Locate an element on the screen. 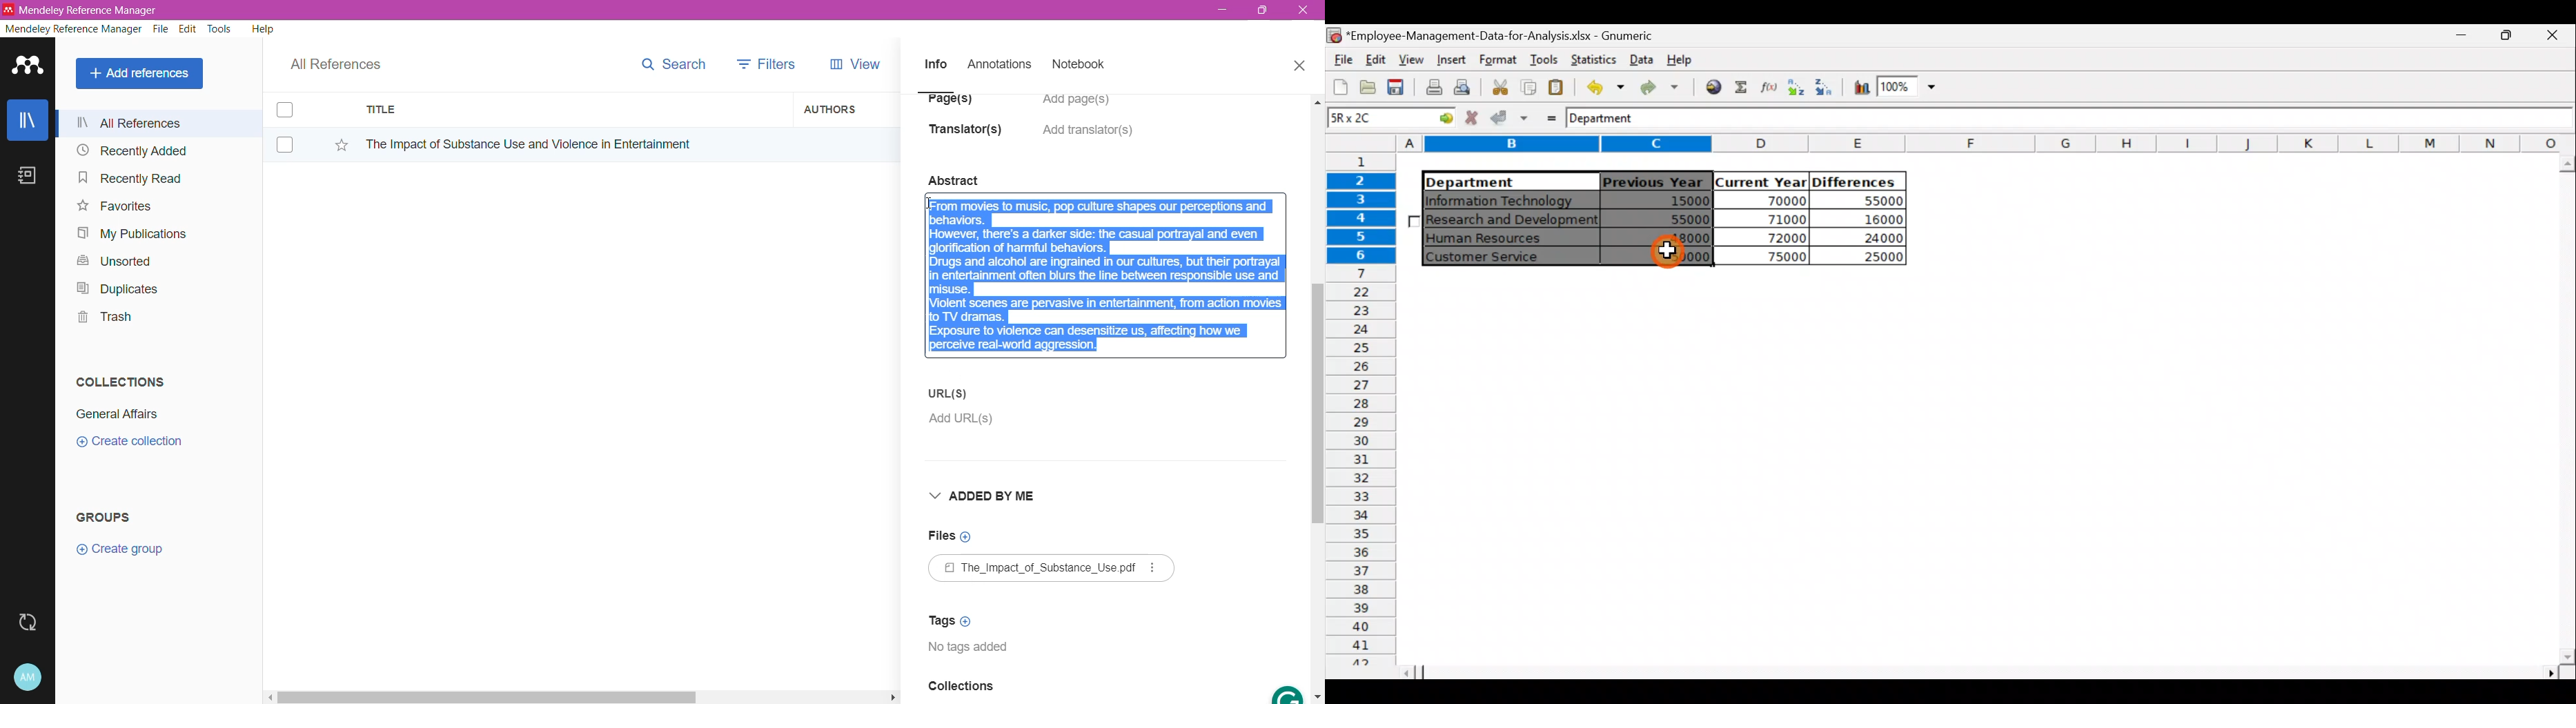  Redo undone action is located at coordinates (1664, 87).